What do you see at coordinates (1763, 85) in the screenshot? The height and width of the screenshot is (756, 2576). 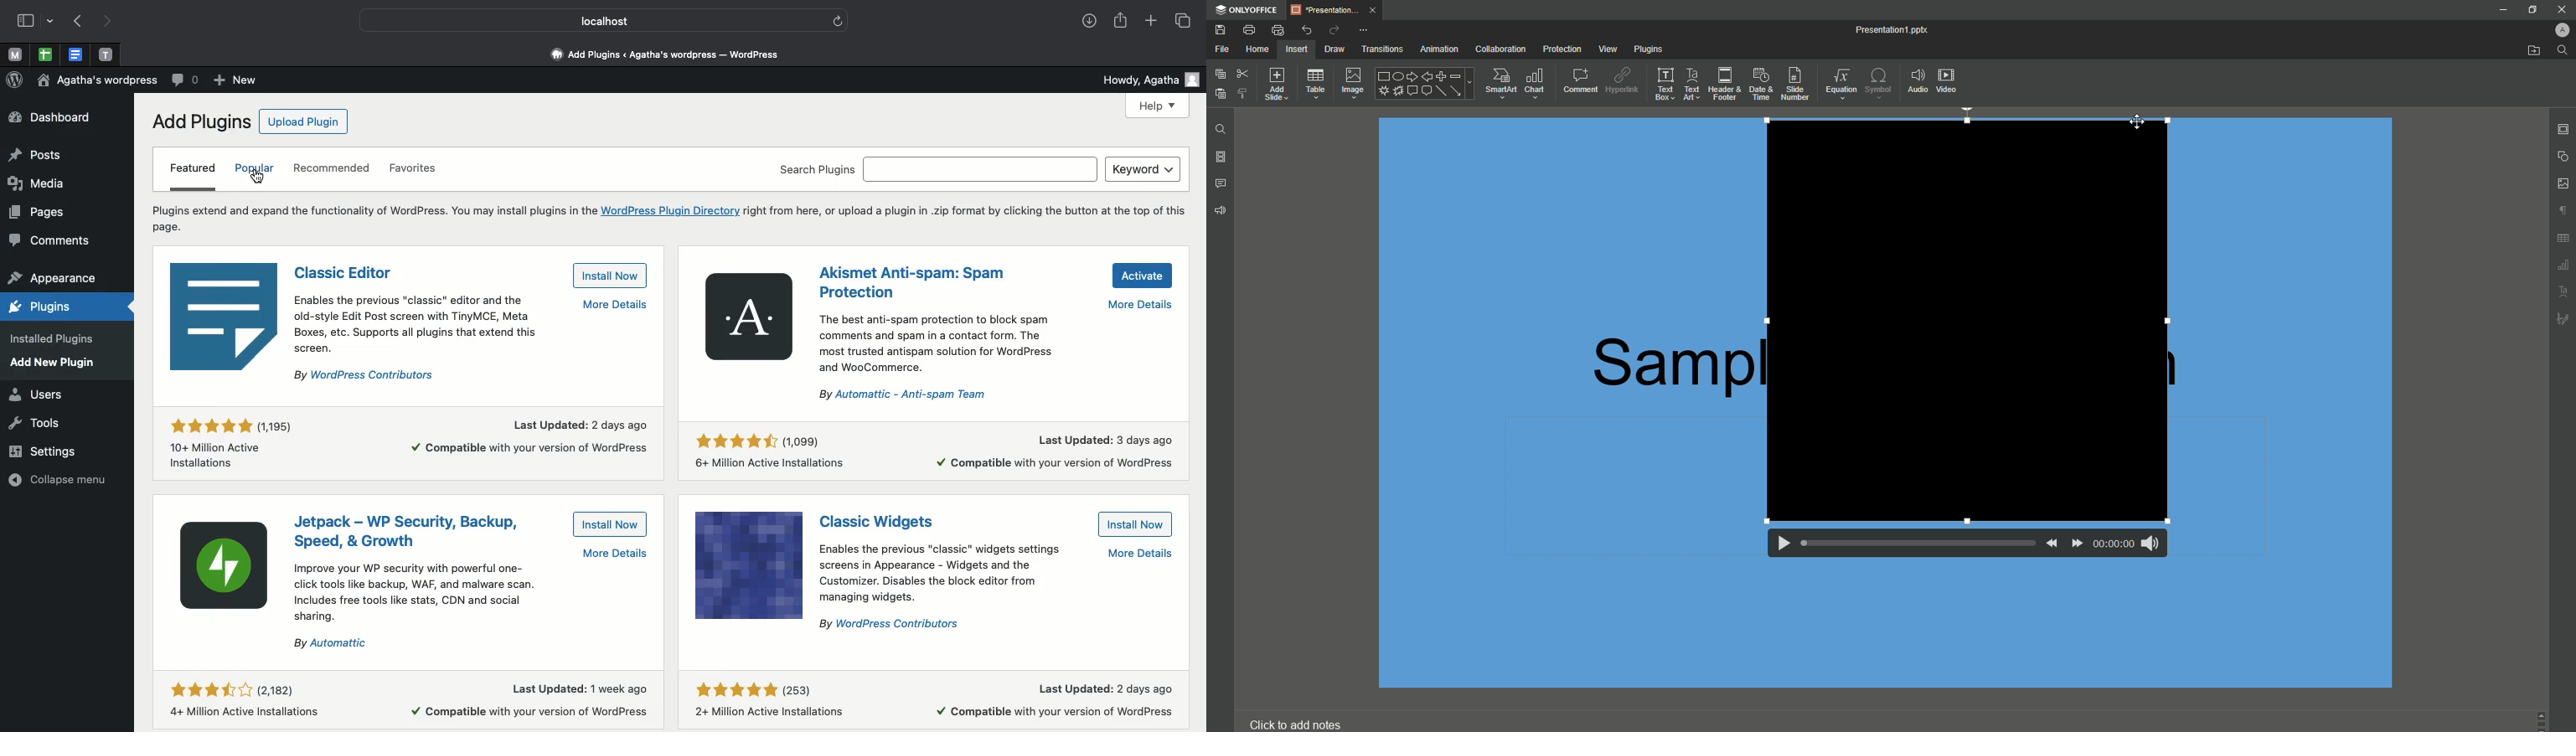 I see `Date and Time` at bounding box center [1763, 85].